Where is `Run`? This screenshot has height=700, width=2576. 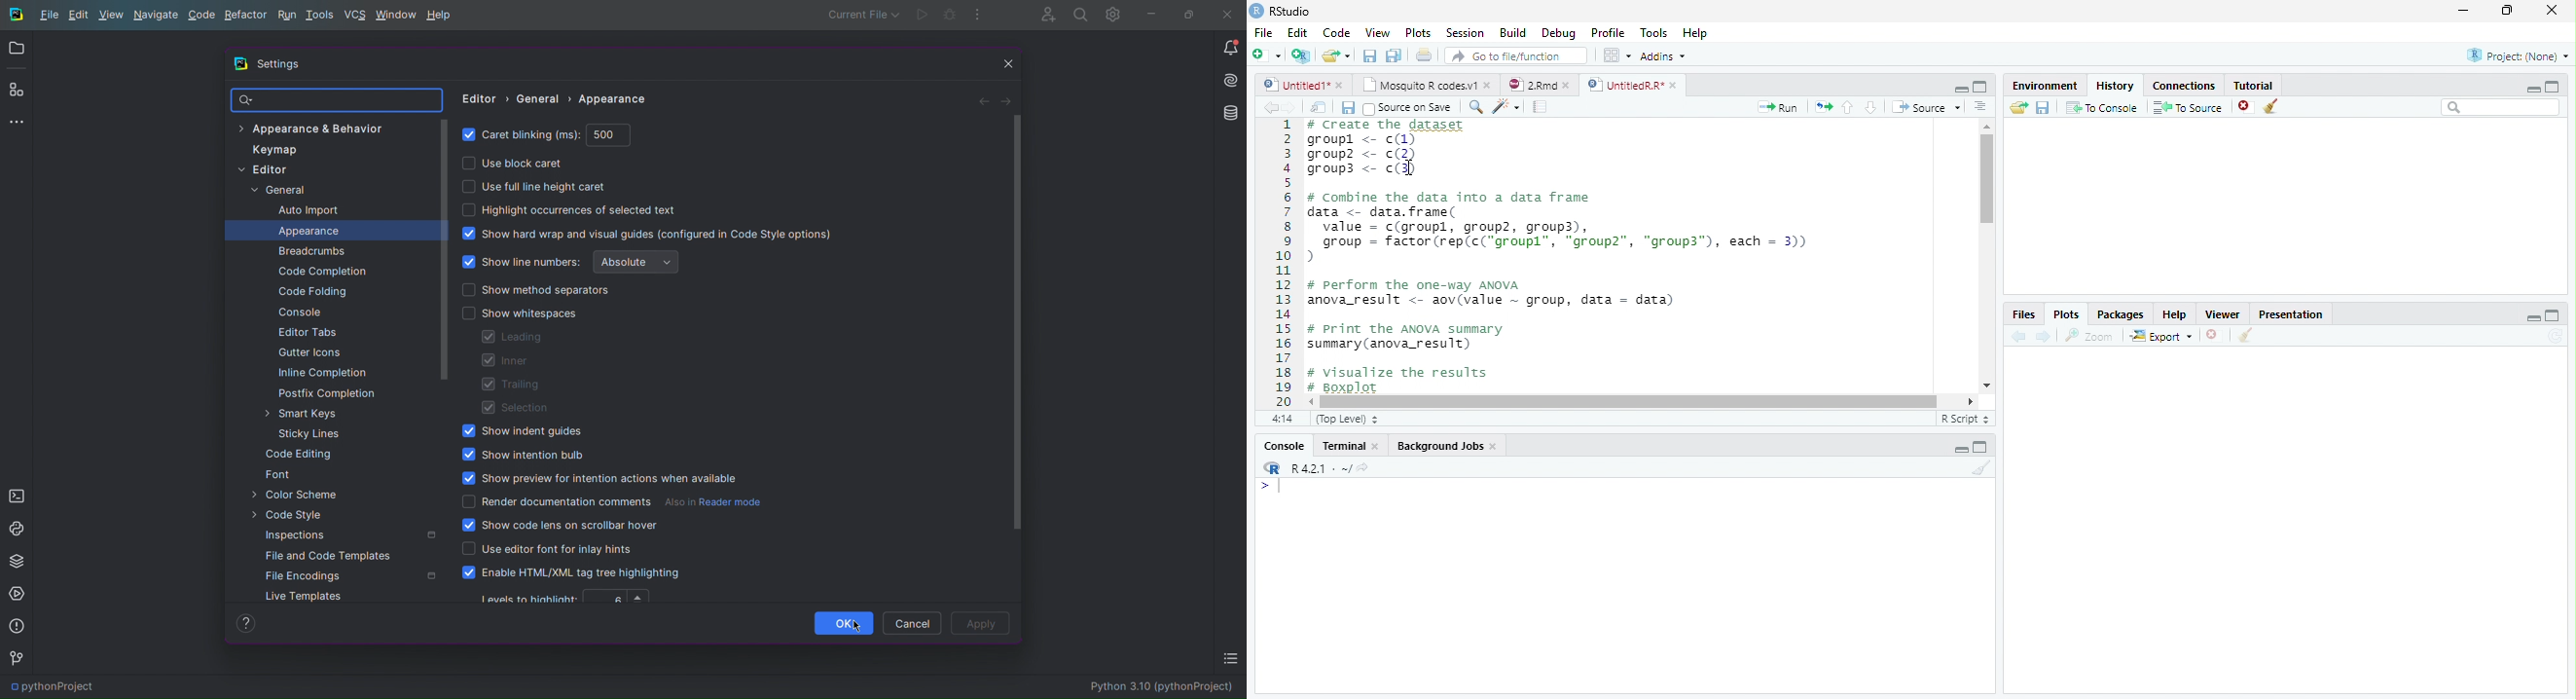 Run is located at coordinates (1778, 107).